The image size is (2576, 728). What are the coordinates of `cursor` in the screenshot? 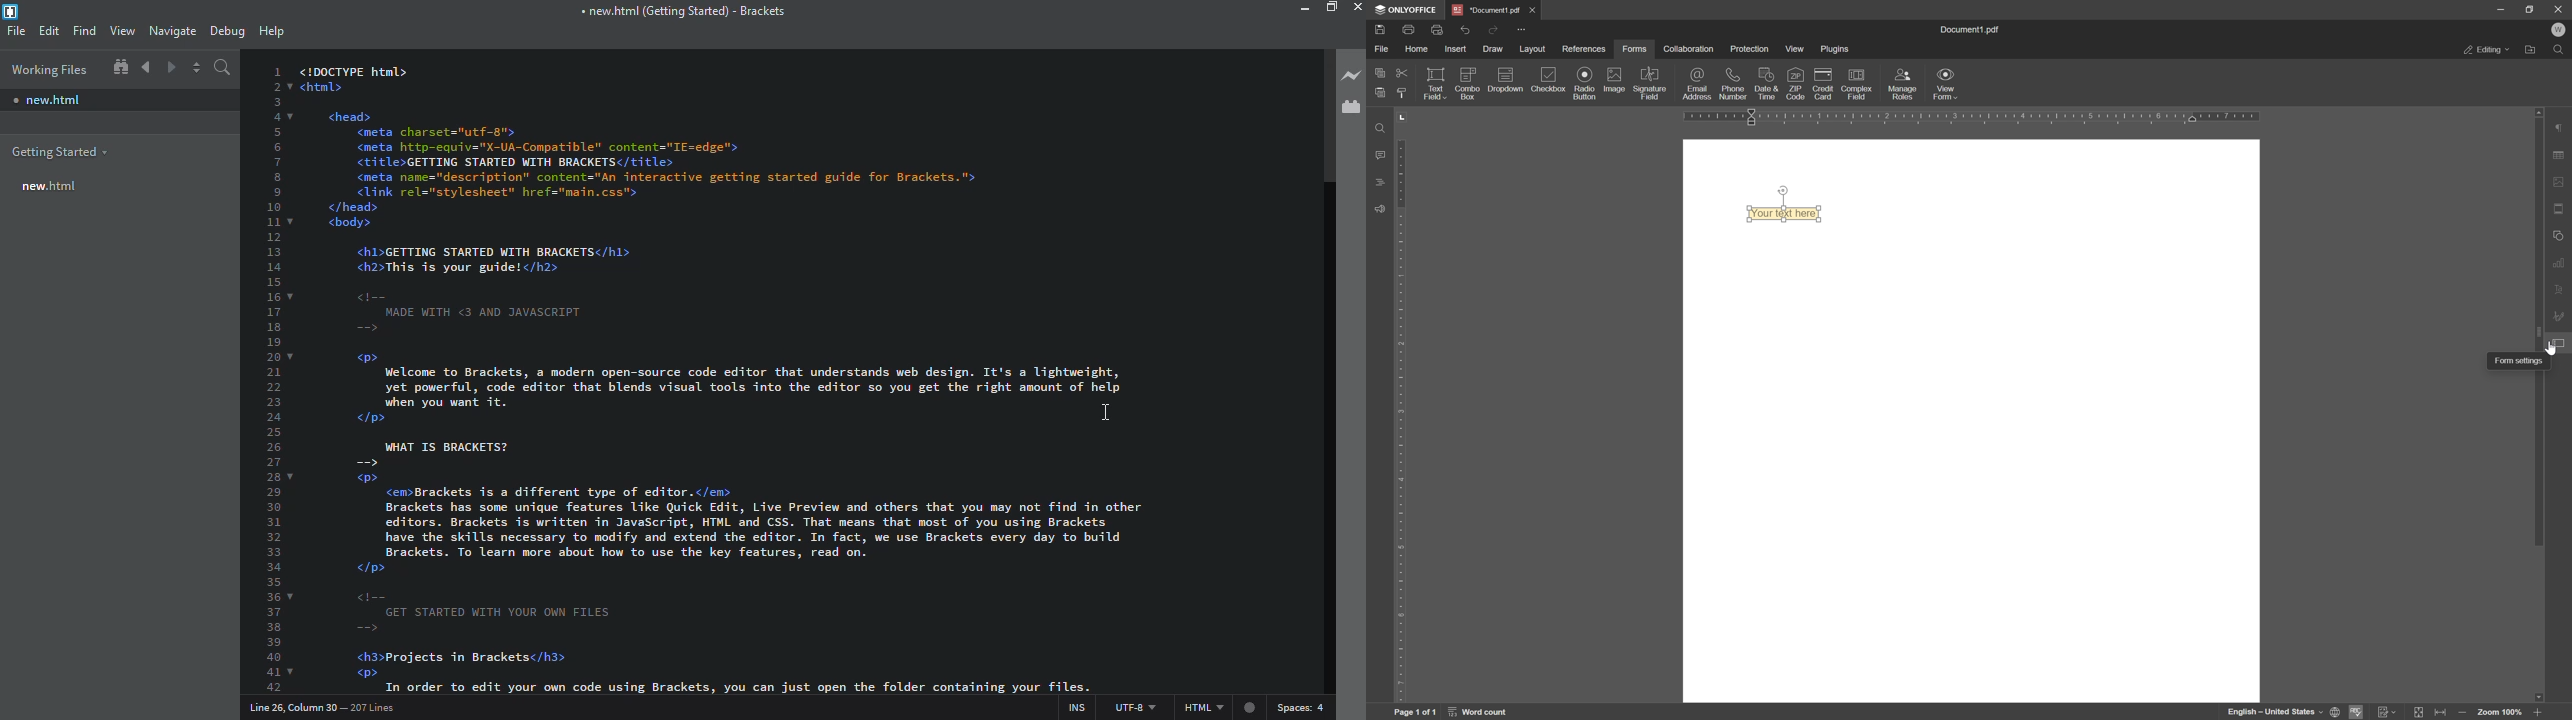 It's located at (1104, 413).